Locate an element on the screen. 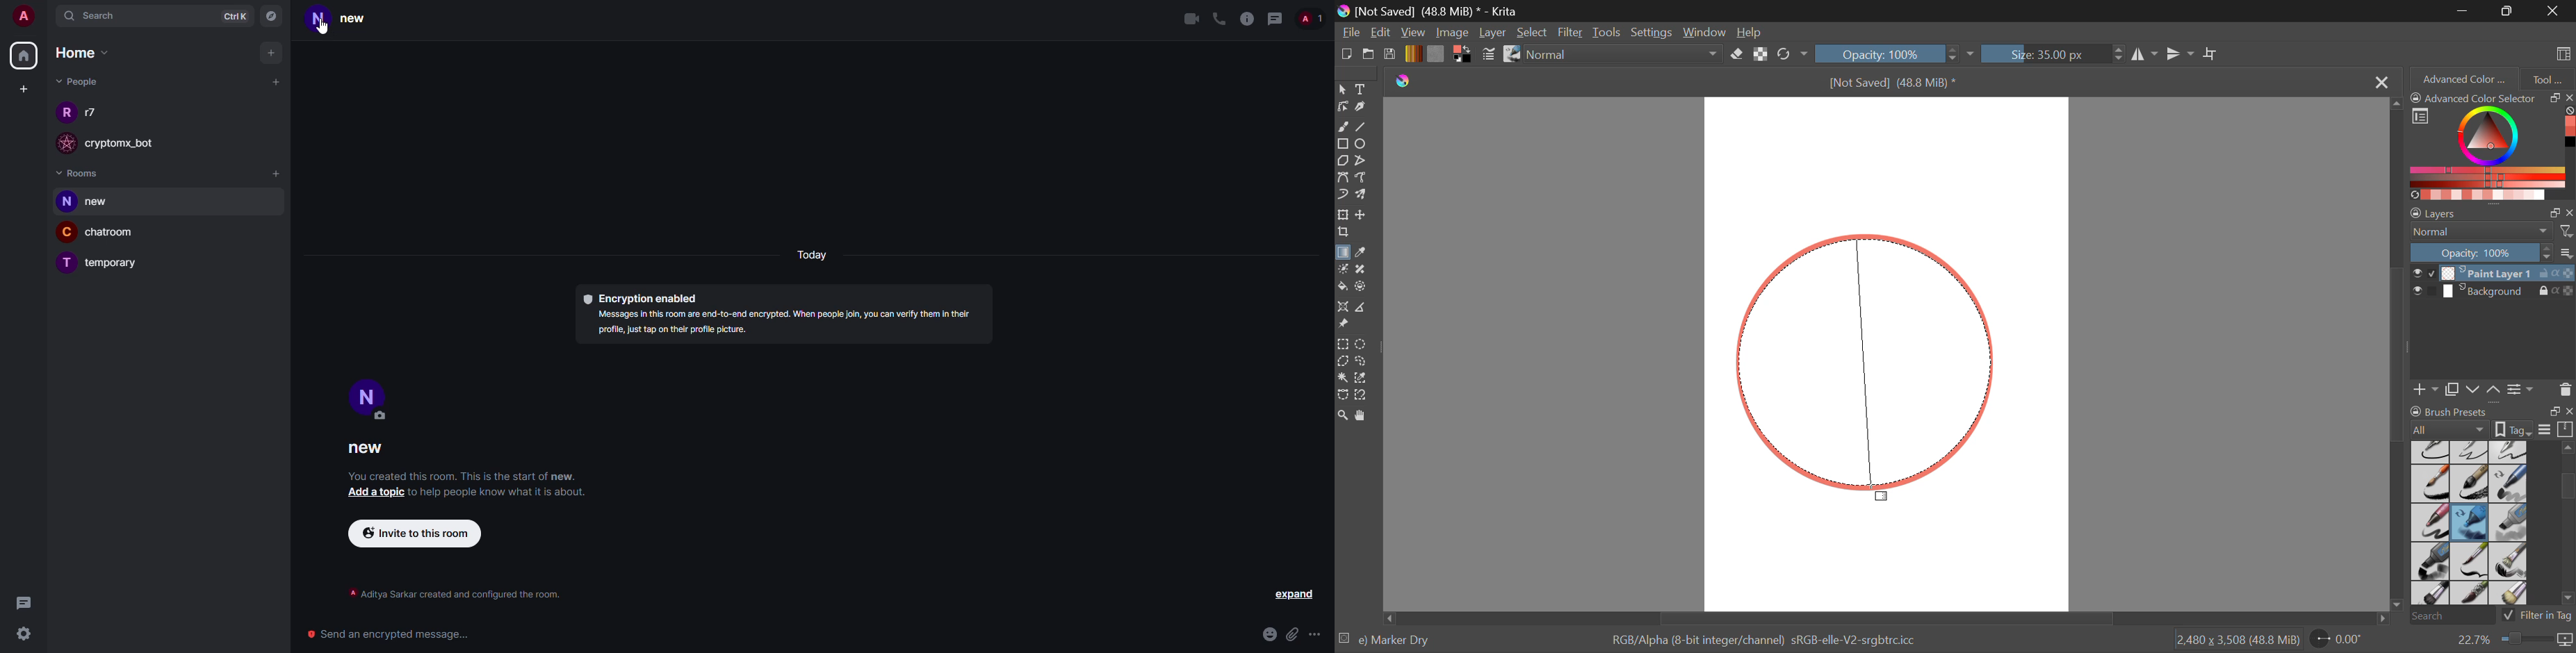 This screenshot has height=672, width=2576. ifo is located at coordinates (788, 324).